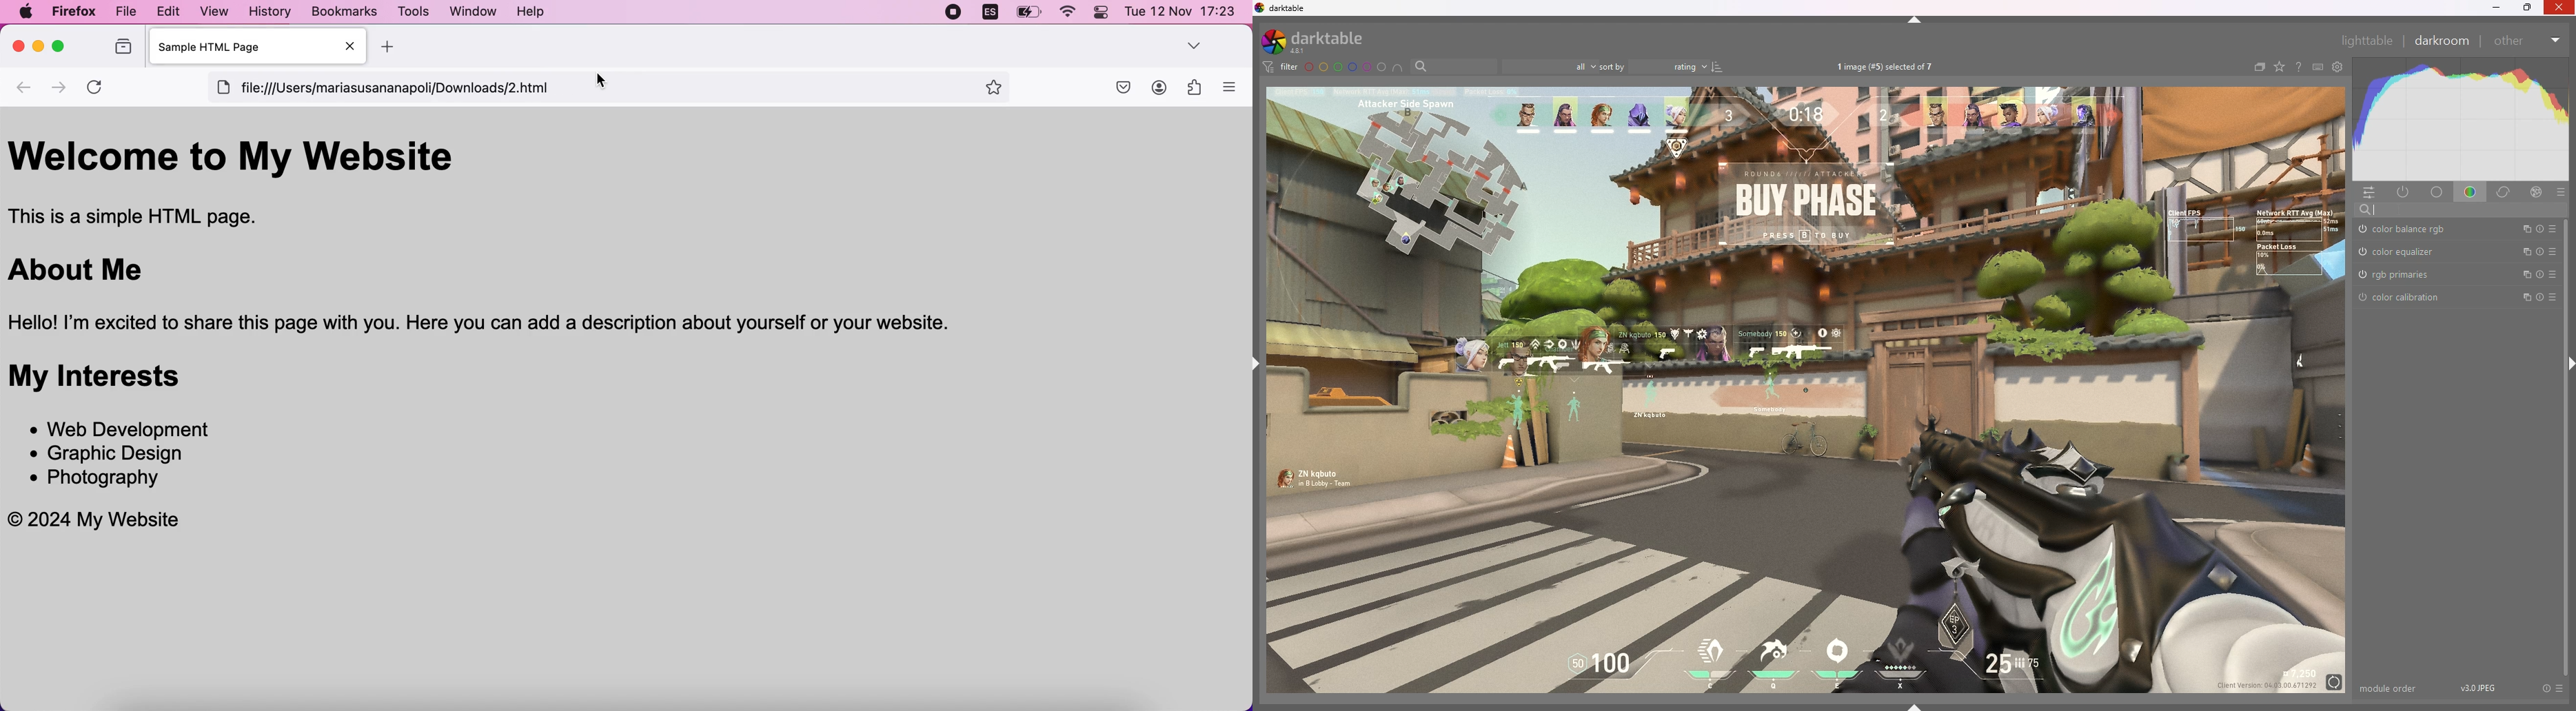  What do you see at coordinates (2537, 192) in the screenshot?
I see `effect` at bounding box center [2537, 192].